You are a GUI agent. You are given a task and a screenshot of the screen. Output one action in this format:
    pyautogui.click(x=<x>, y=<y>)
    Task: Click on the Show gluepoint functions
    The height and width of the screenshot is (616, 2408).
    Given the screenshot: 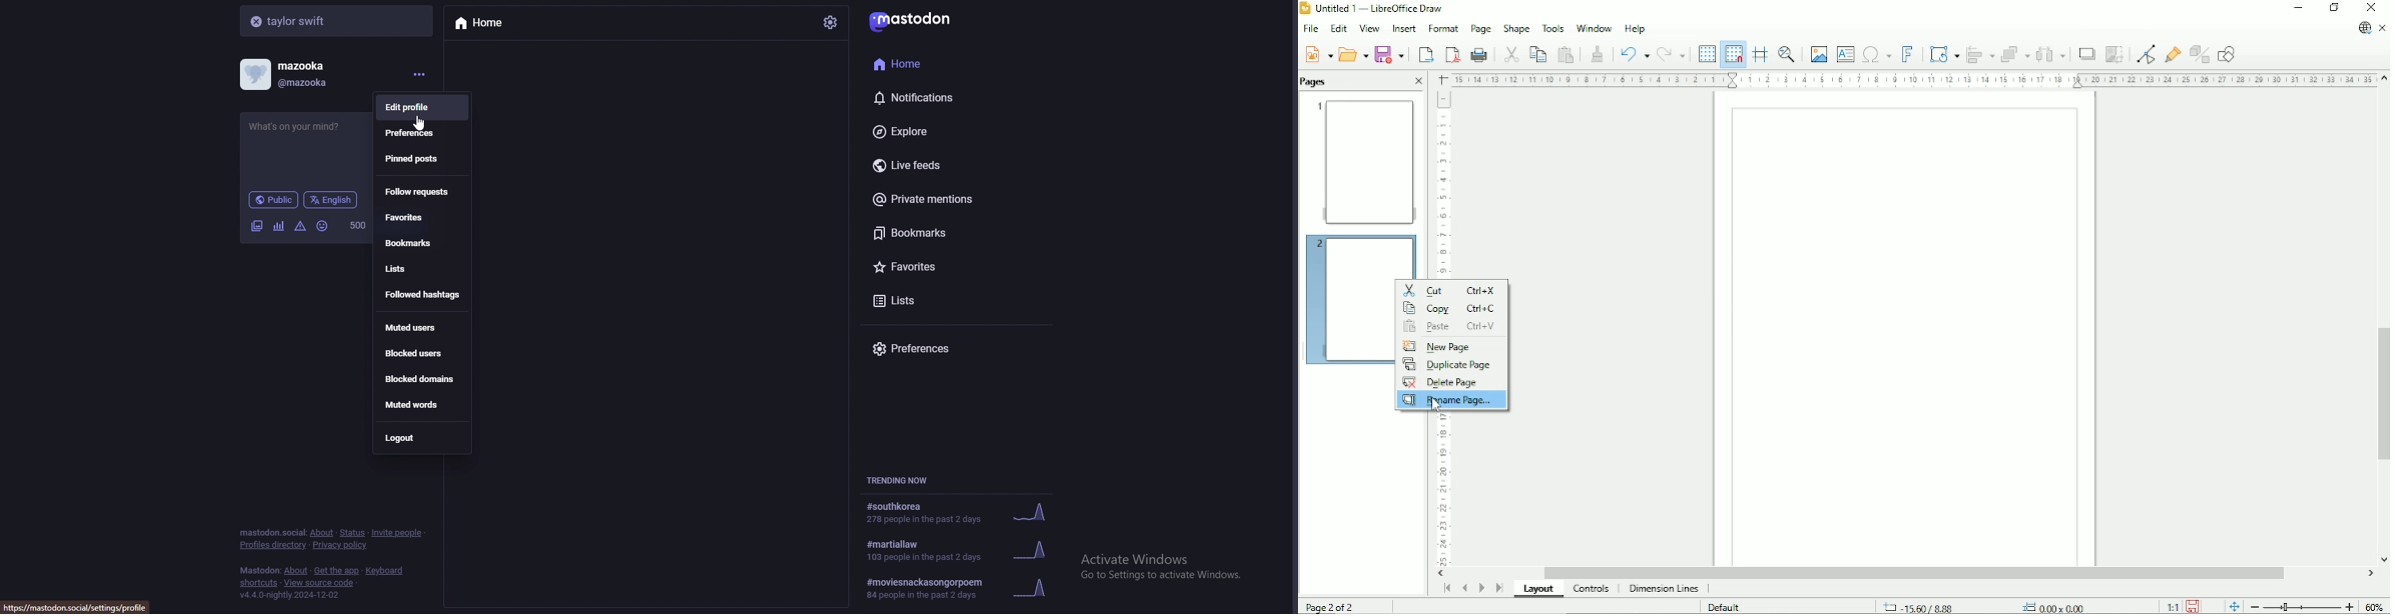 What is the action you would take?
    pyautogui.click(x=2173, y=54)
    